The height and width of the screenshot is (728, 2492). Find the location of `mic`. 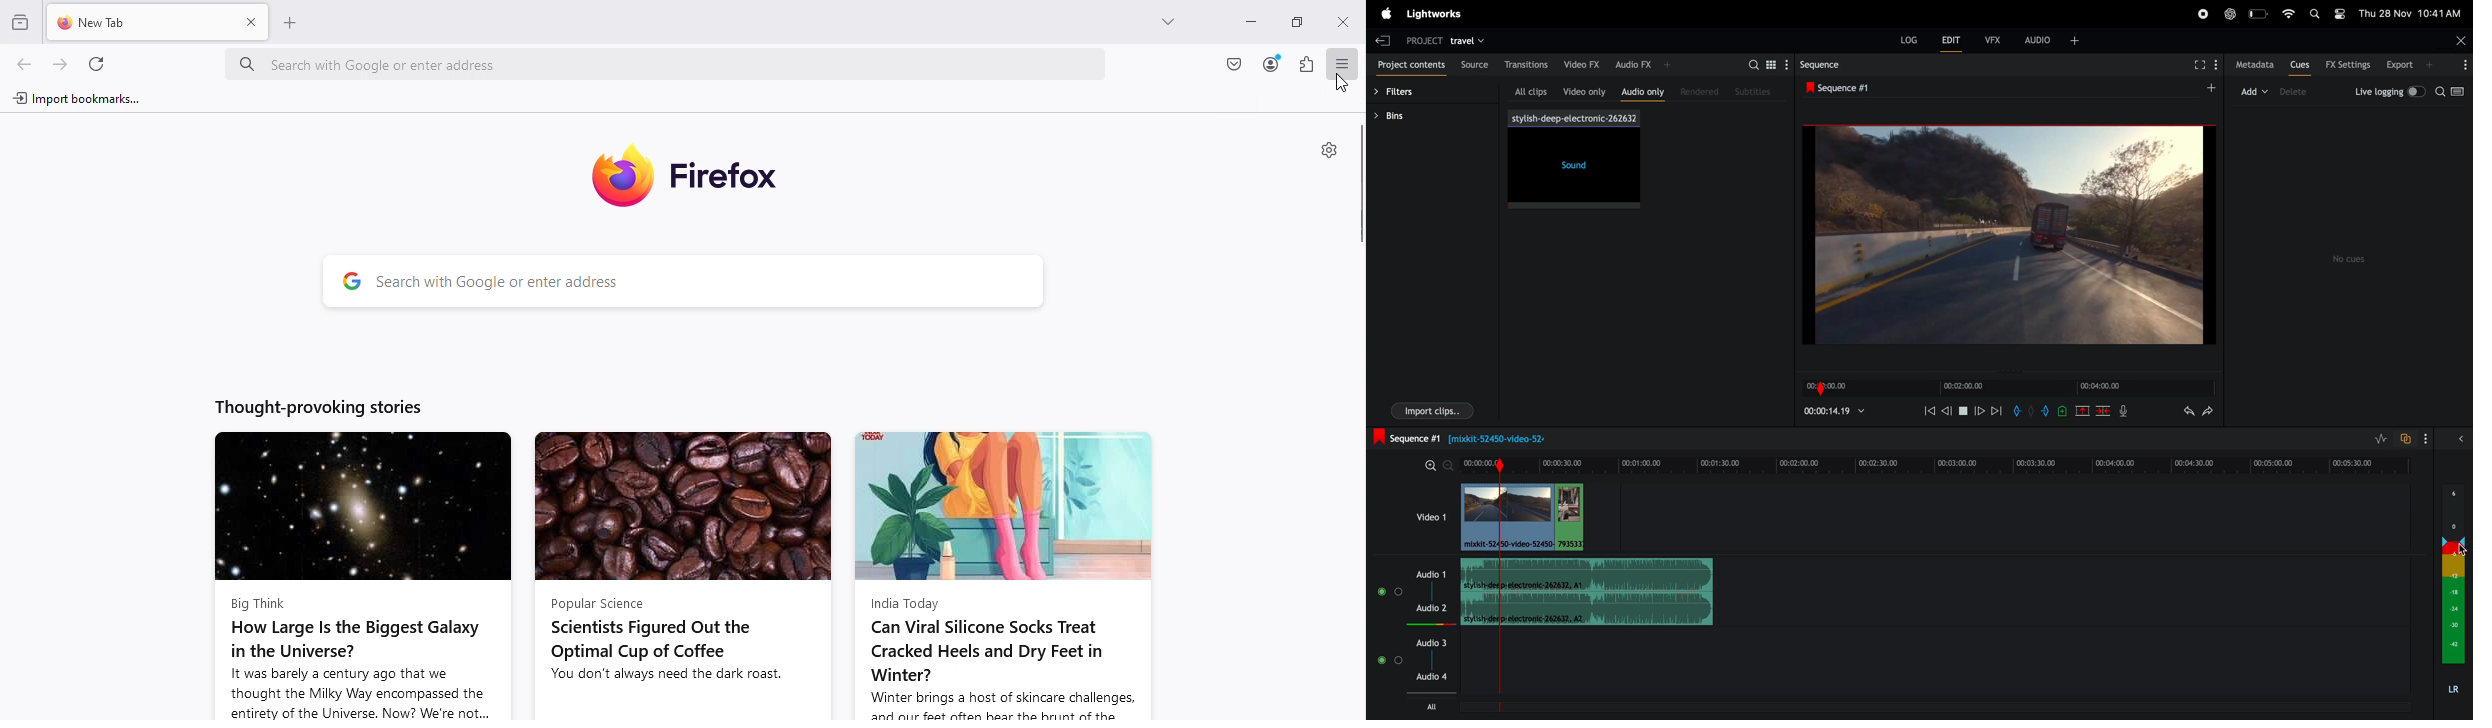

mic is located at coordinates (2125, 412).